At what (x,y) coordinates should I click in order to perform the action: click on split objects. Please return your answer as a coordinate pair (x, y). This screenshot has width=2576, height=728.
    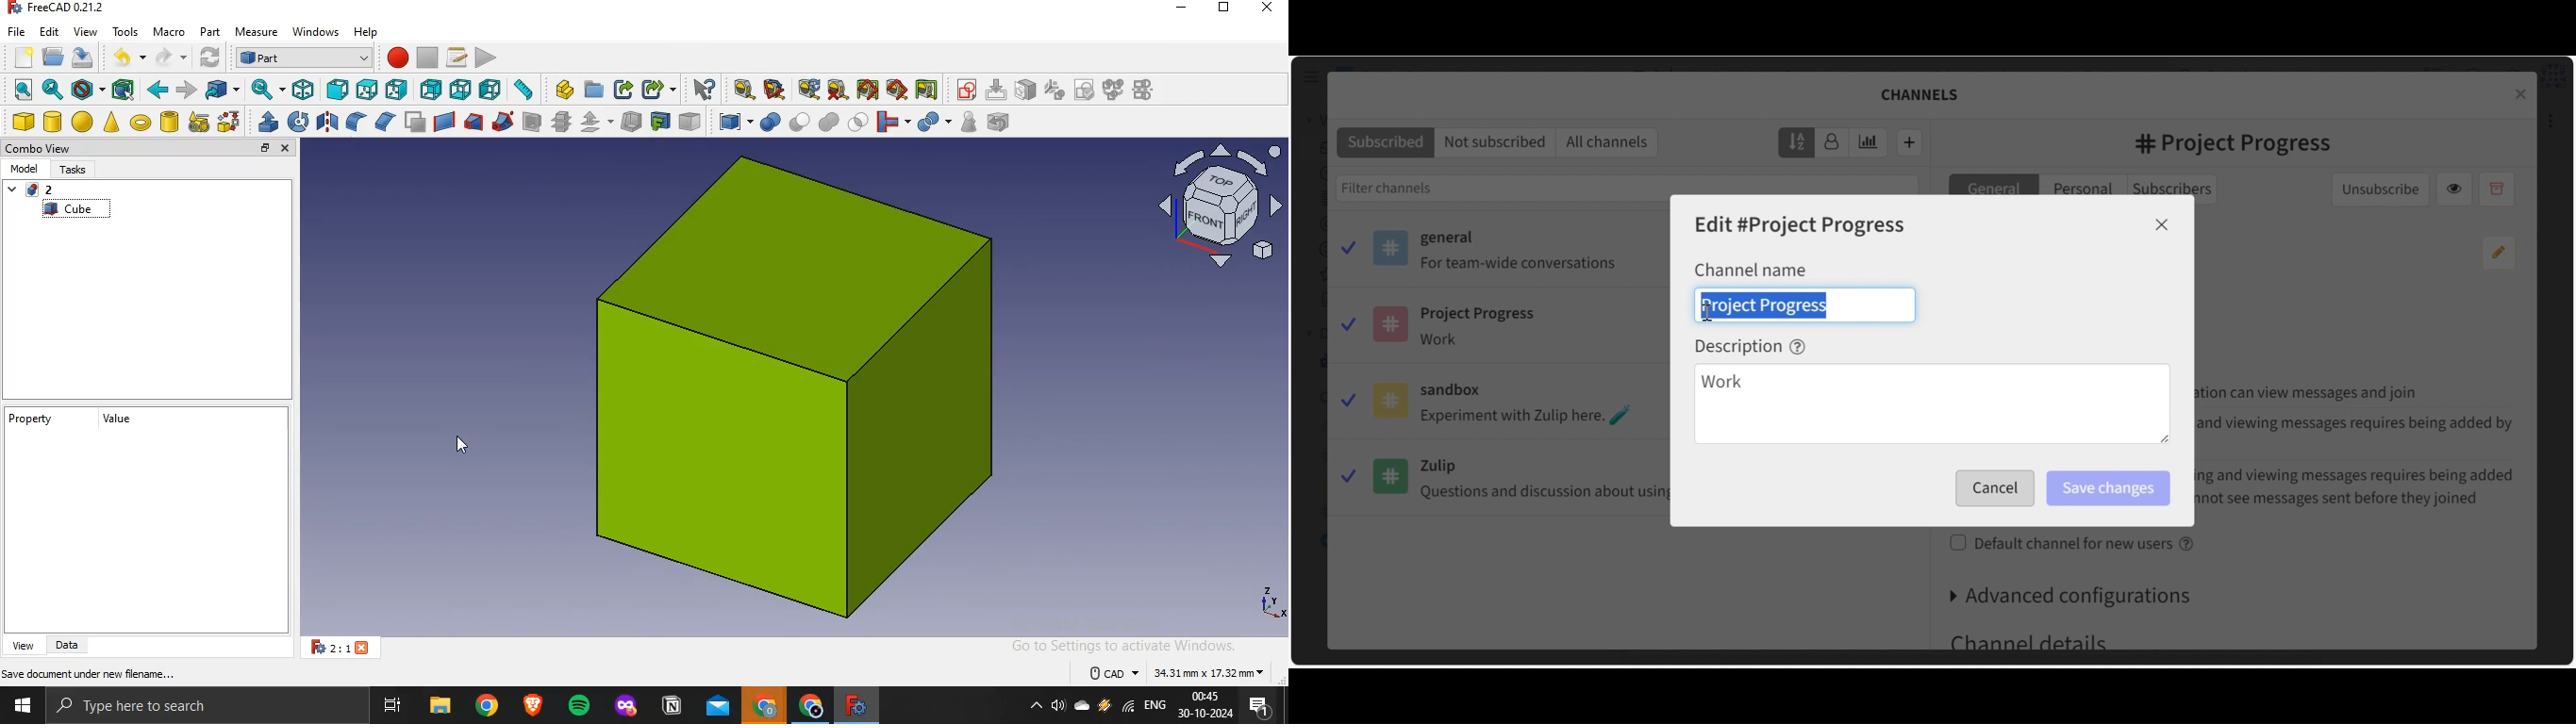
    Looking at the image, I should click on (933, 121).